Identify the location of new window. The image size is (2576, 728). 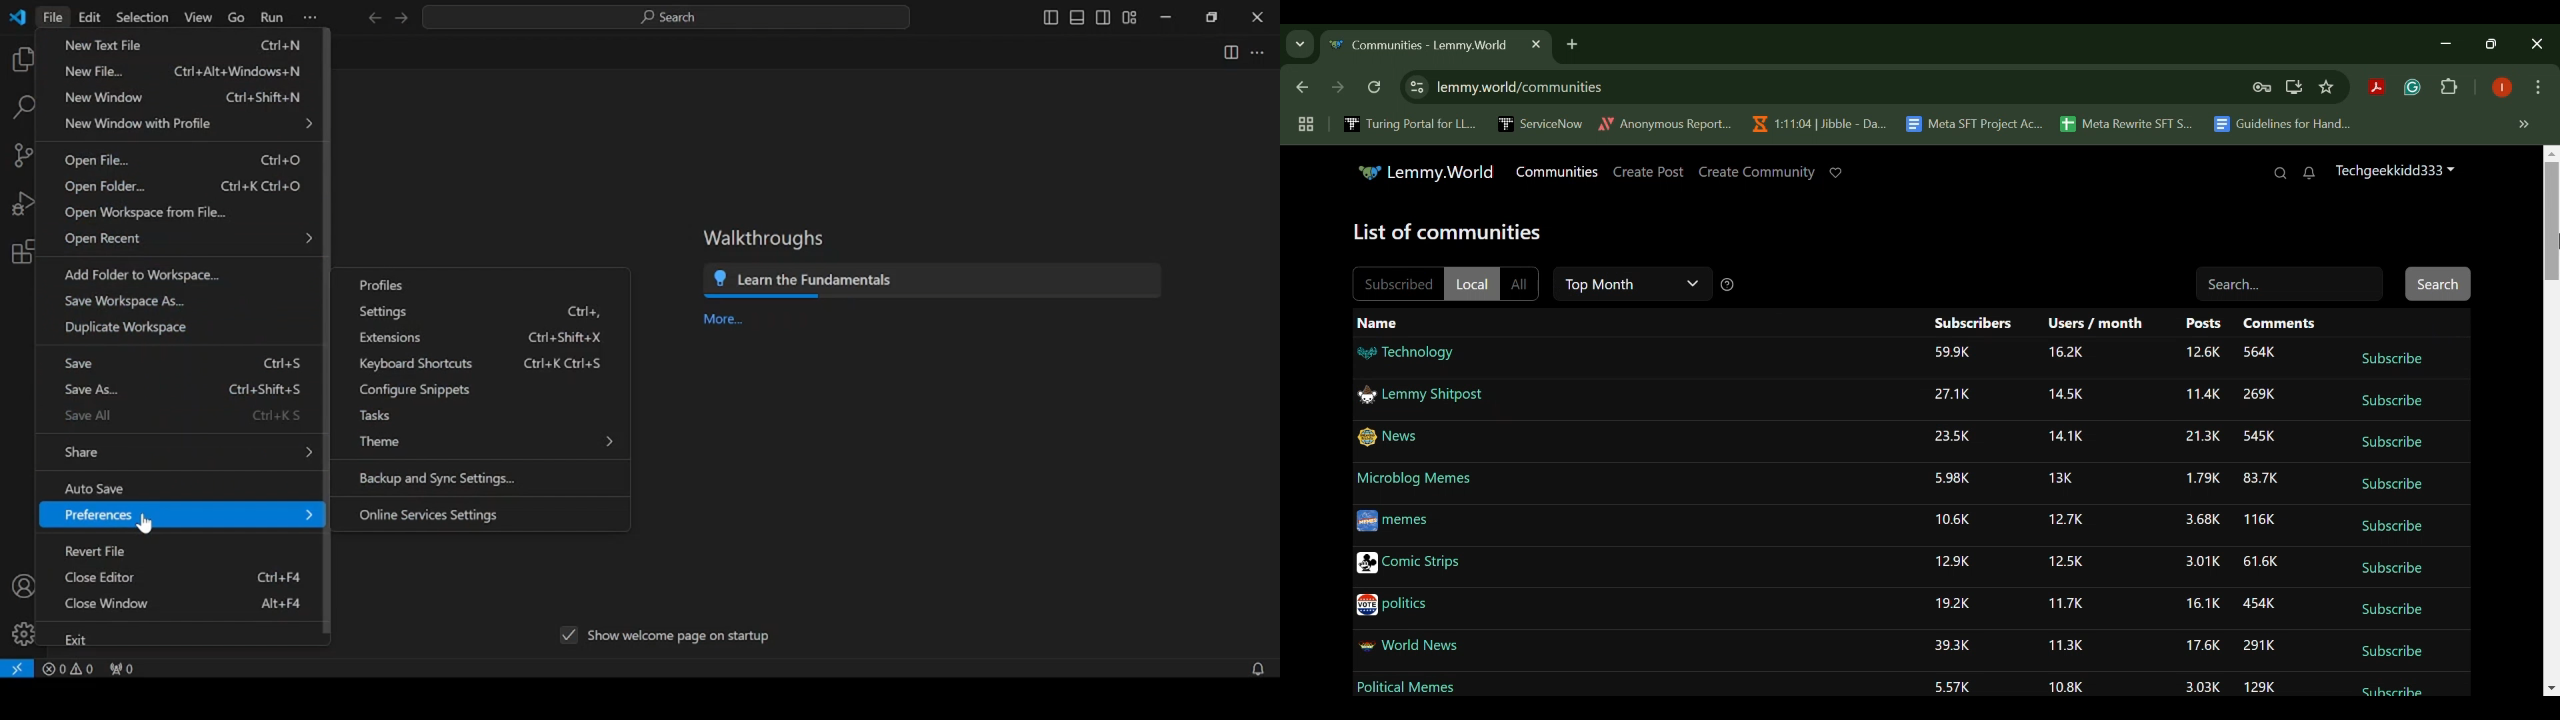
(106, 97).